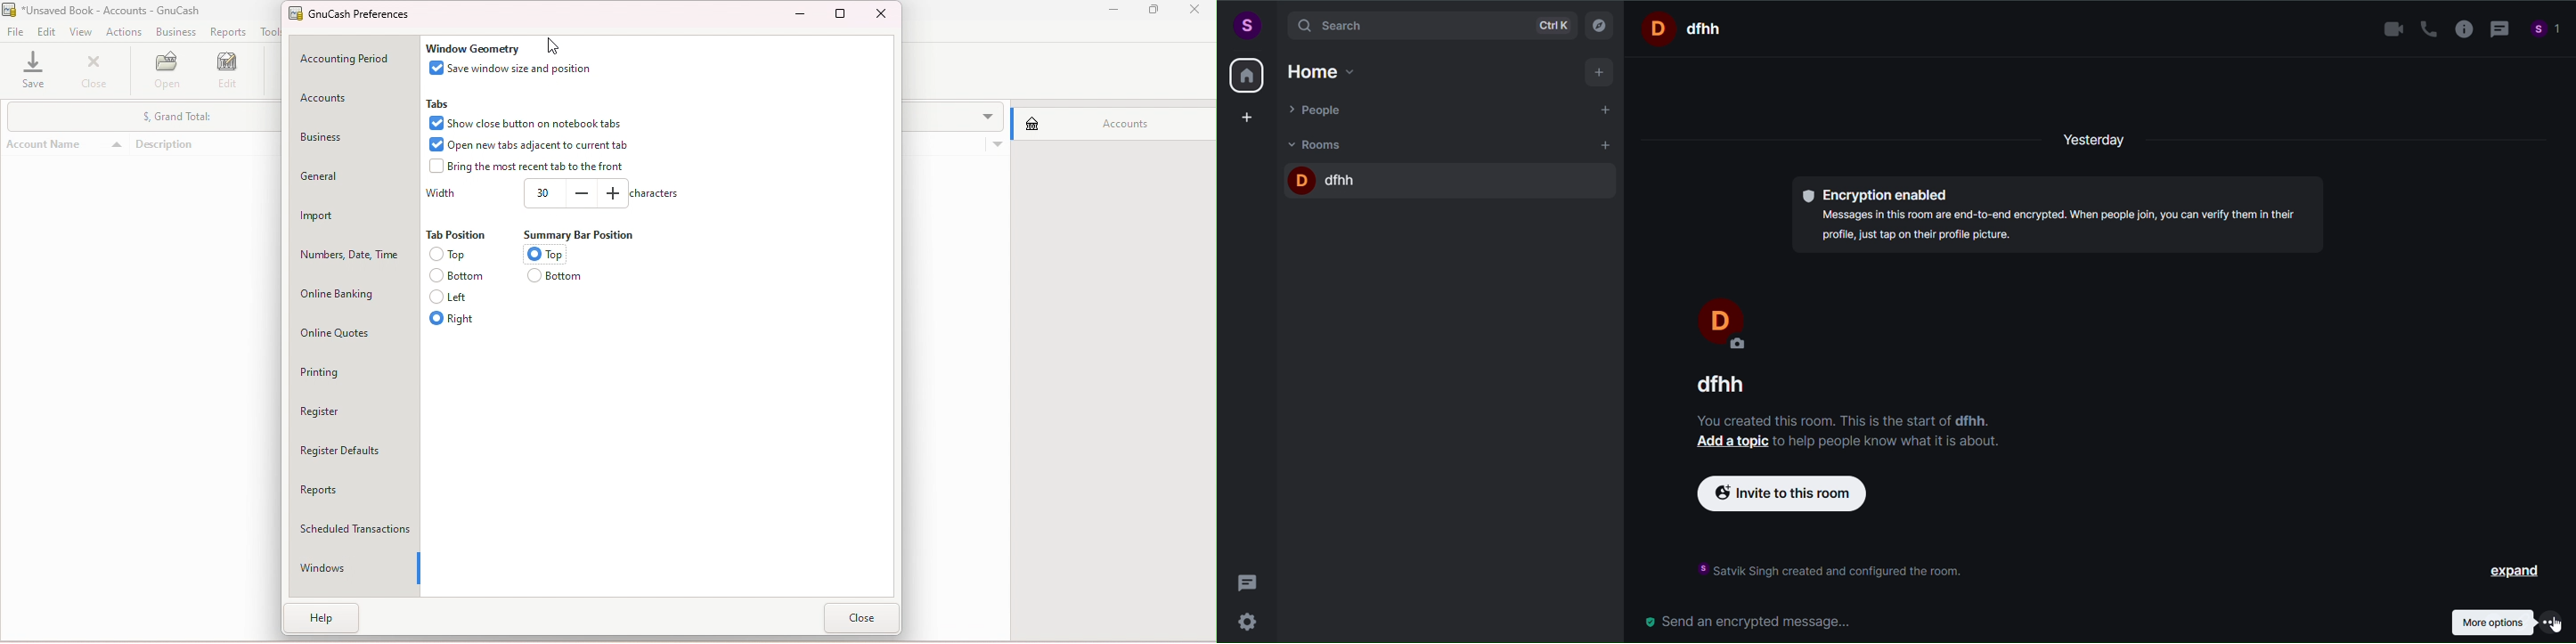 Image resolution: width=2576 pixels, height=644 pixels. What do you see at coordinates (347, 328) in the screenshot?
I see `Online quotes` at bounding box center [347, 328].